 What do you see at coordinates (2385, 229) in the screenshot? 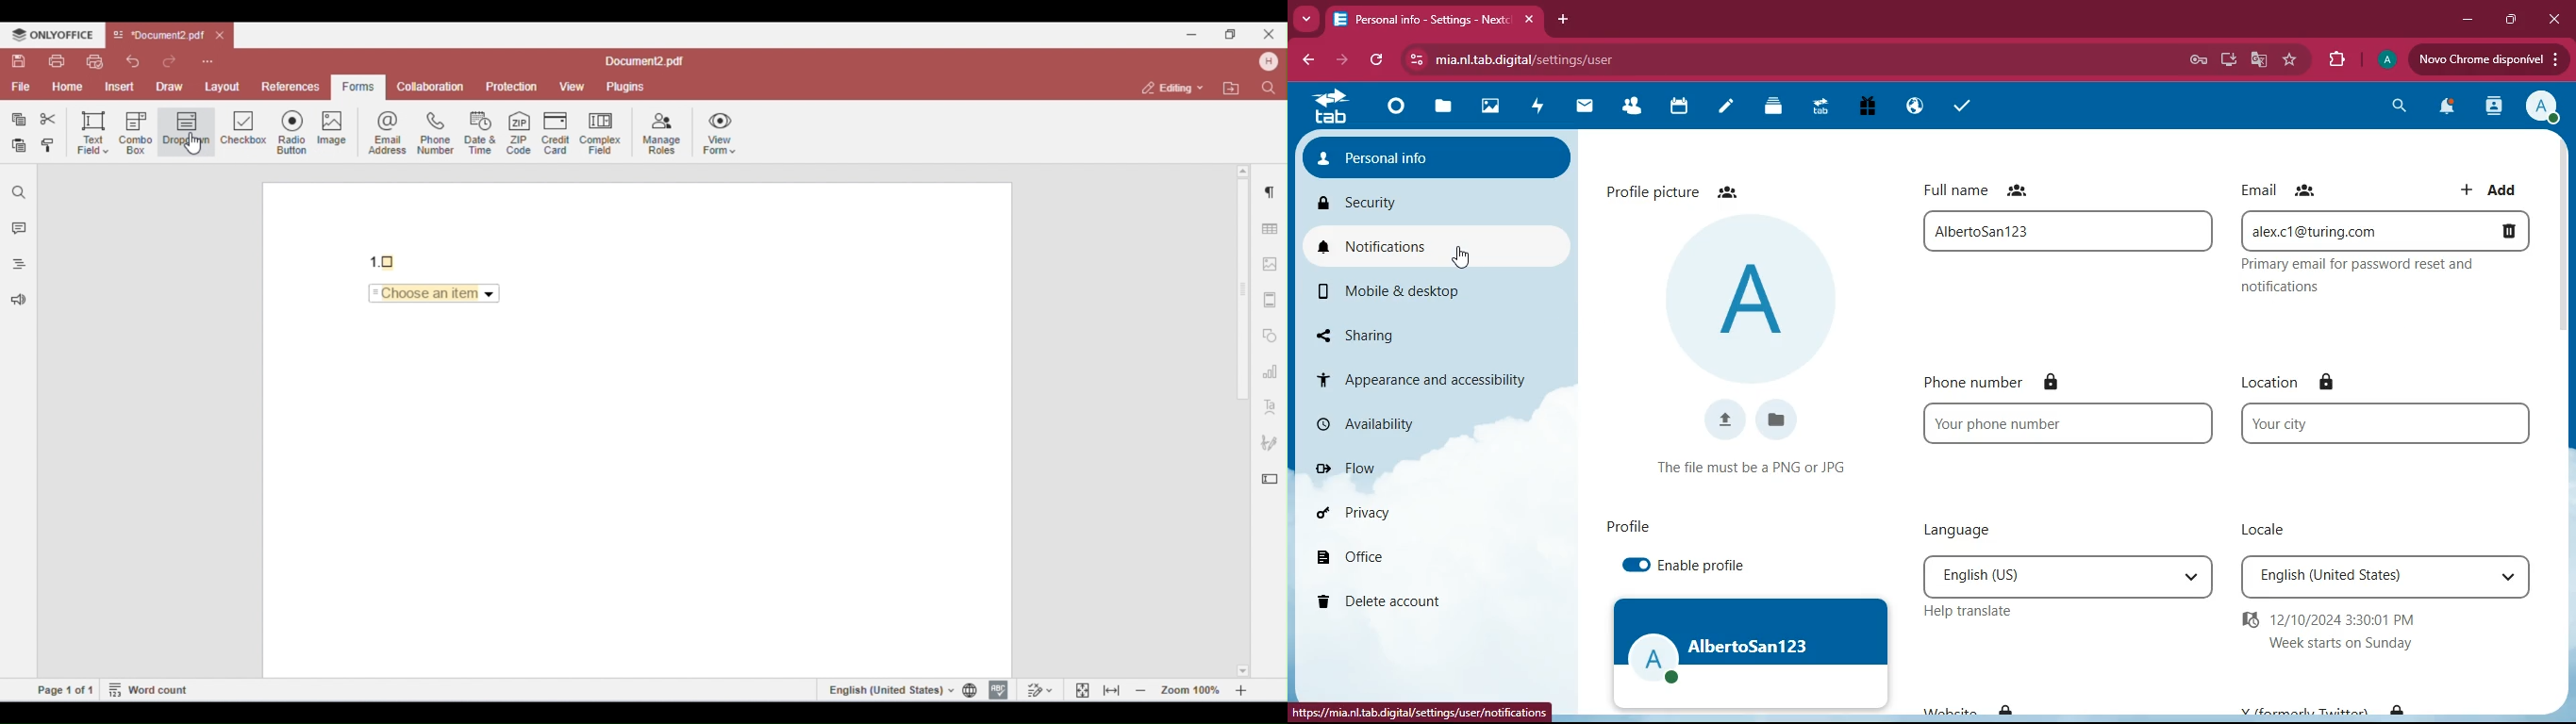
I see `email` at bounding box center [2385, 229].